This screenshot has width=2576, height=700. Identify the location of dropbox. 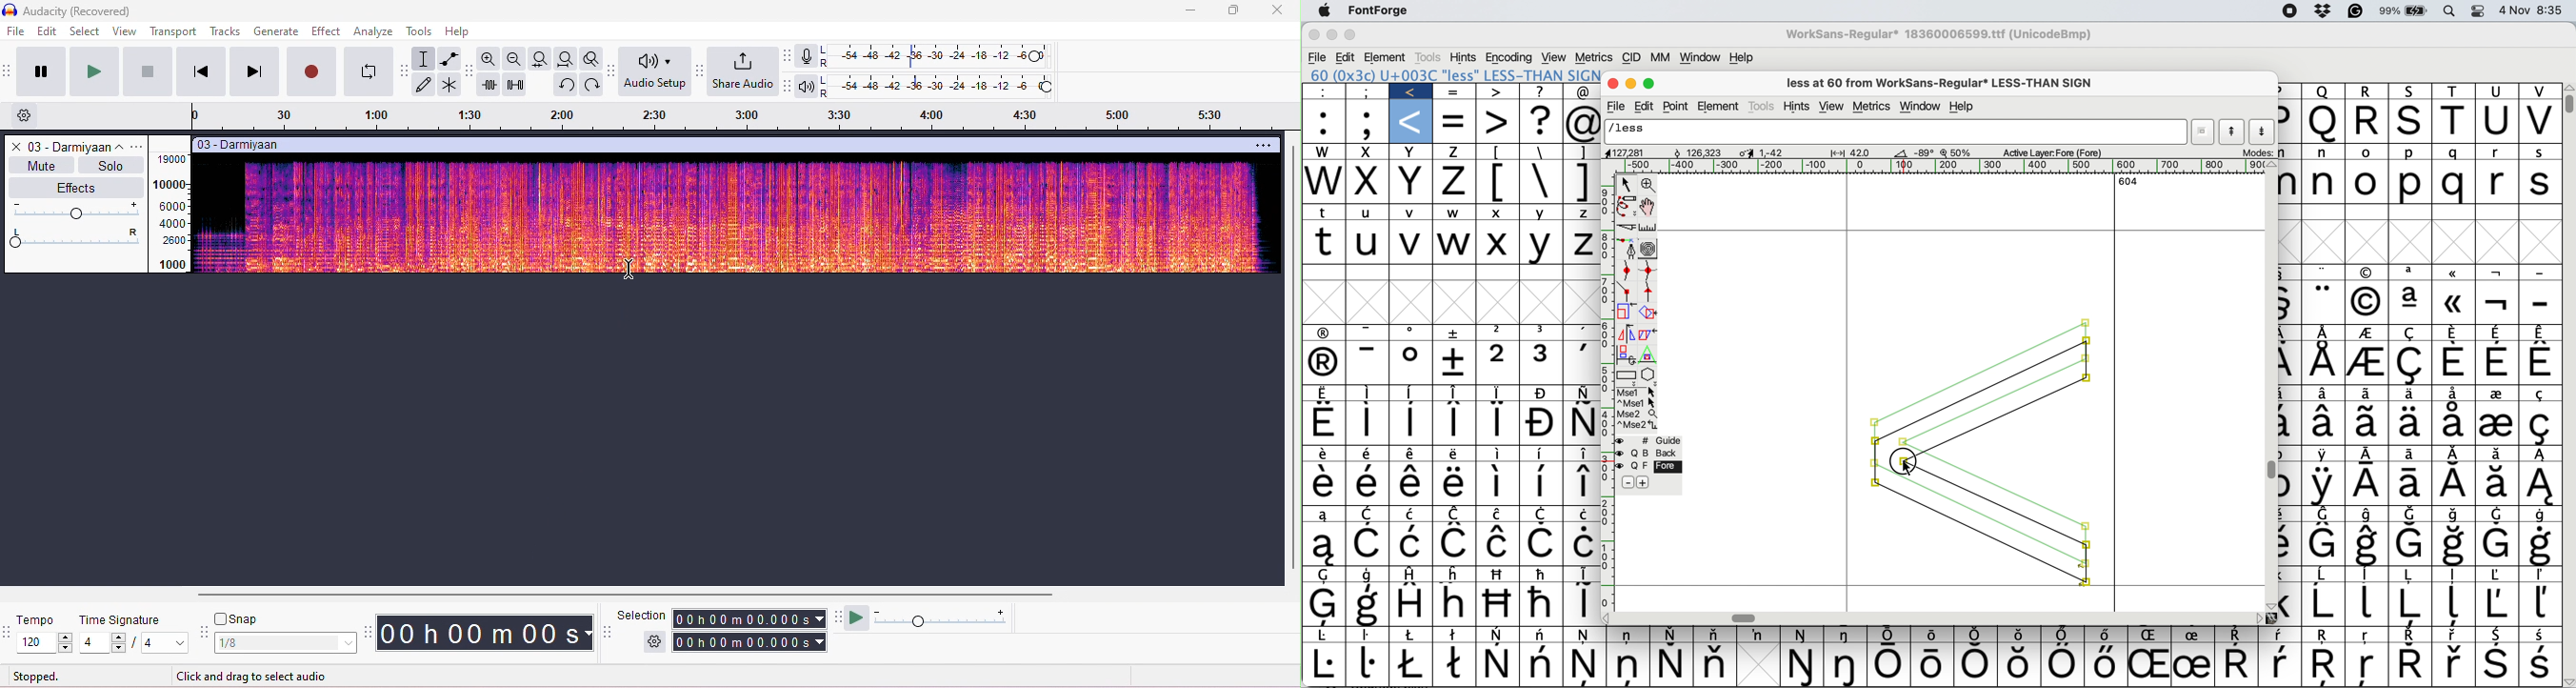
(2324, 11).